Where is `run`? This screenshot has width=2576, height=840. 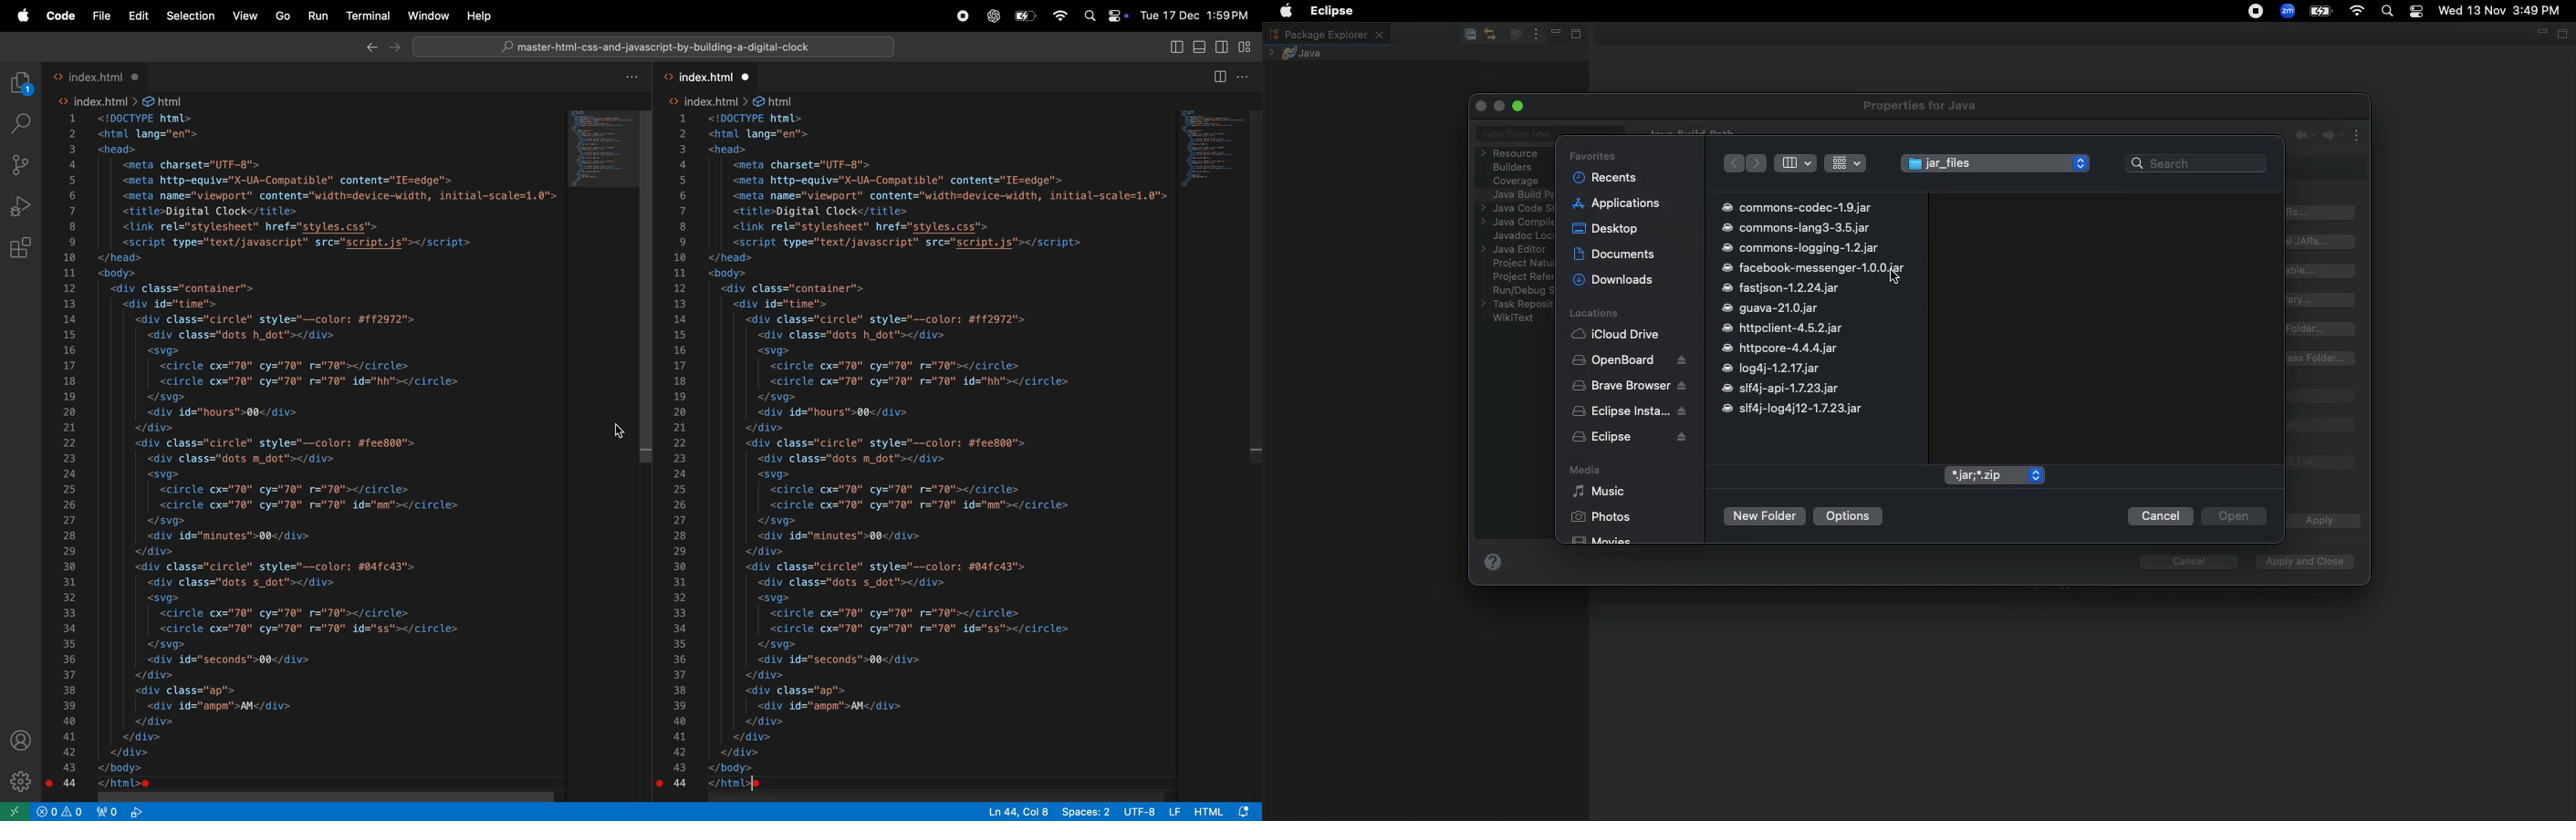 run is located at coordinates (317, 18).